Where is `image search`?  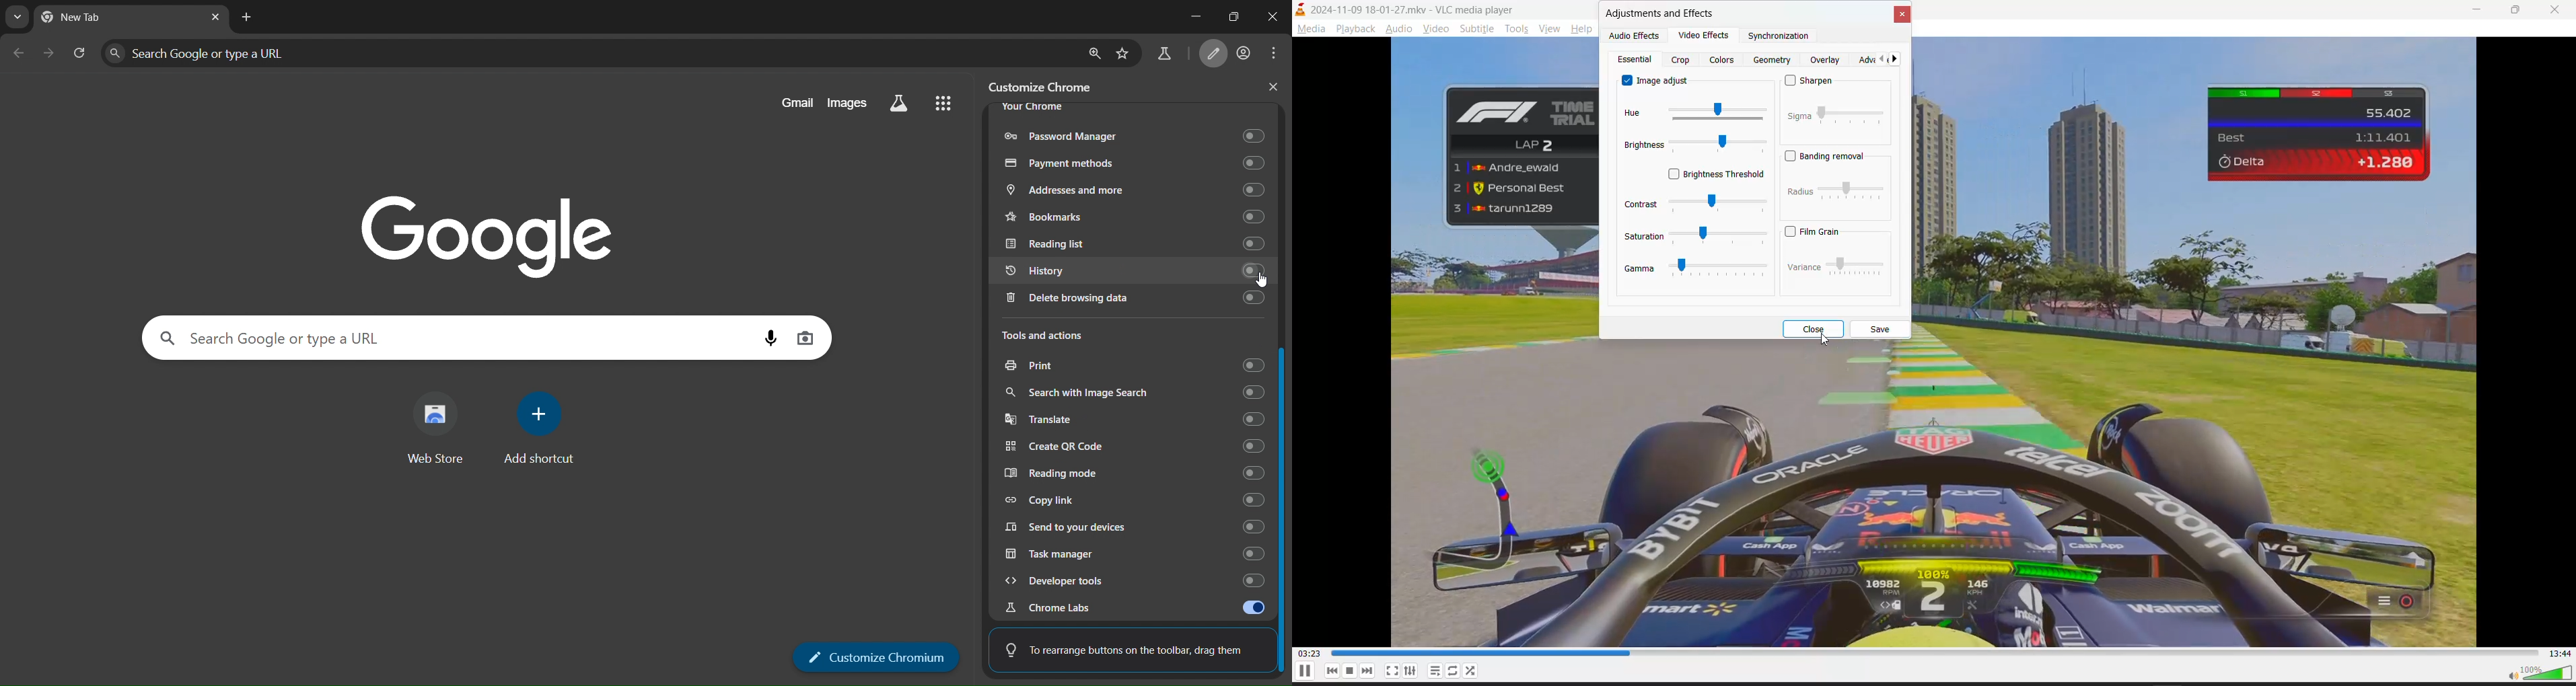
image search is located at coordinates (805, 337).